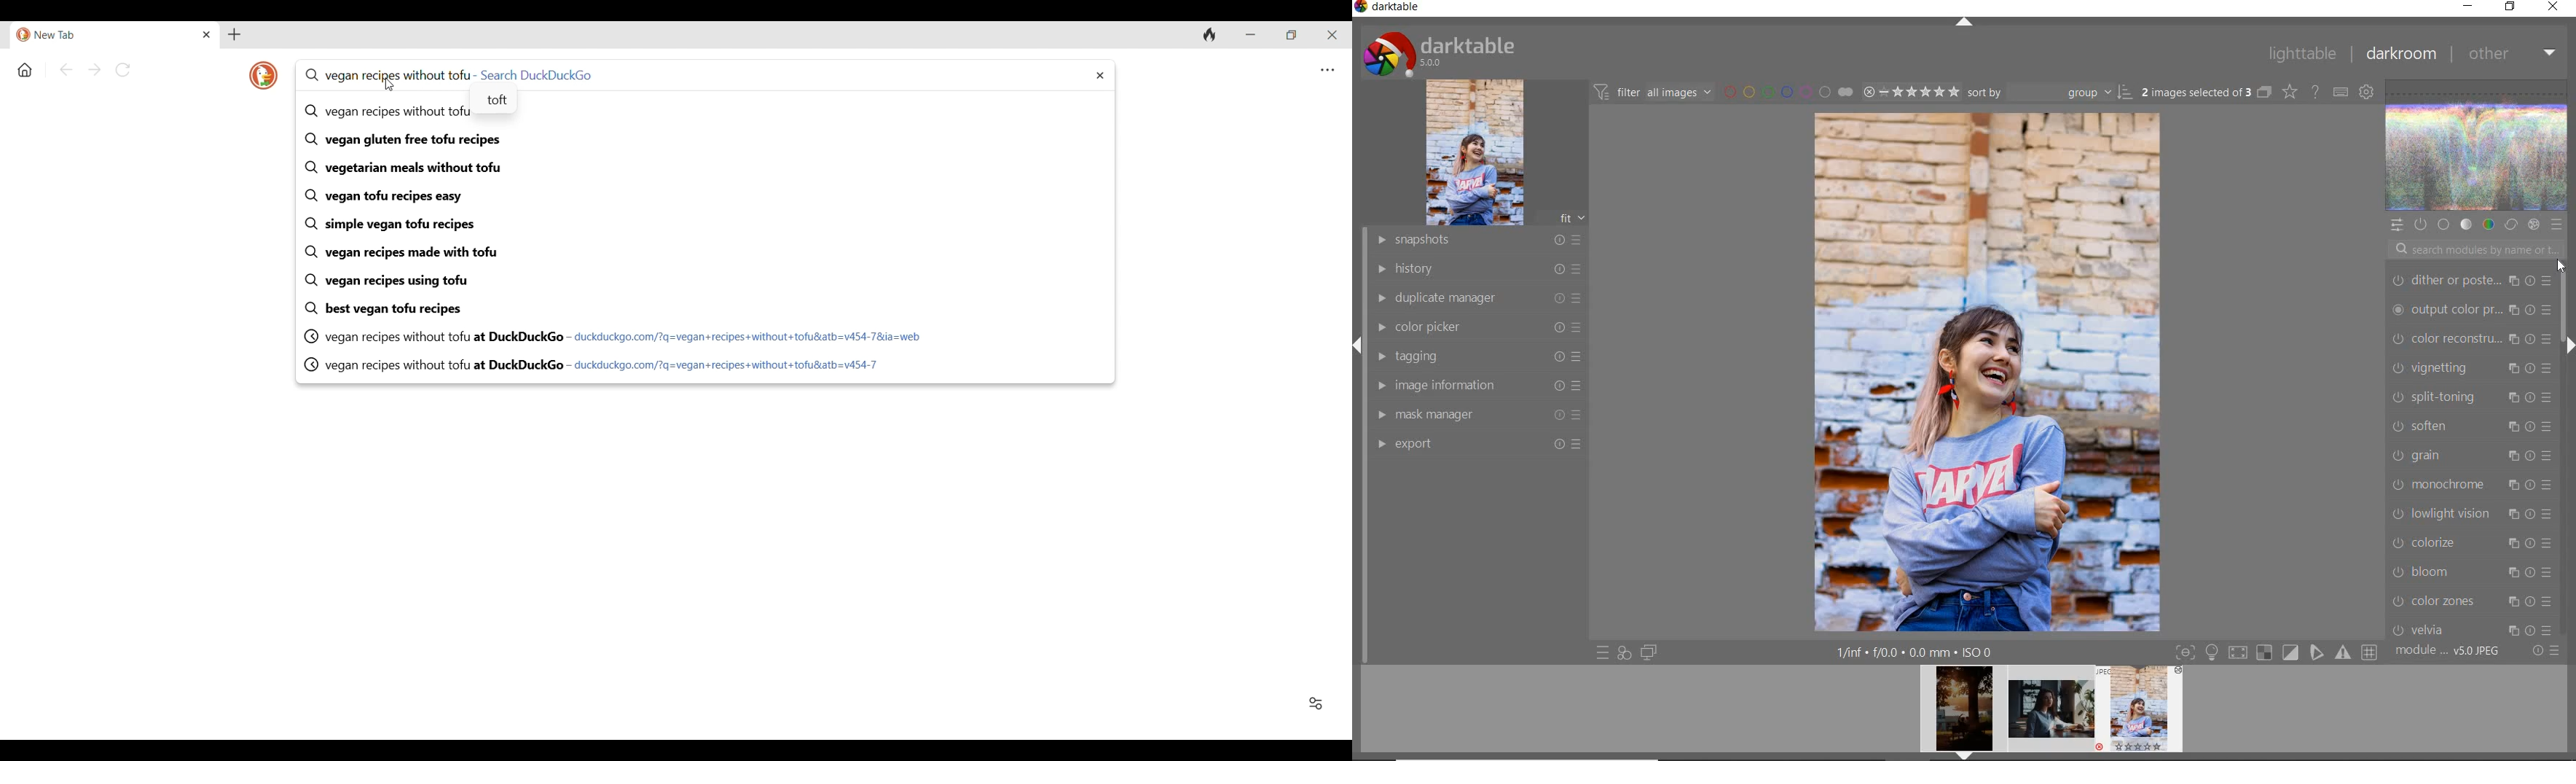  Describe the element at coordinates (2557, 225) in the screenshot. I see `preset` at that location.